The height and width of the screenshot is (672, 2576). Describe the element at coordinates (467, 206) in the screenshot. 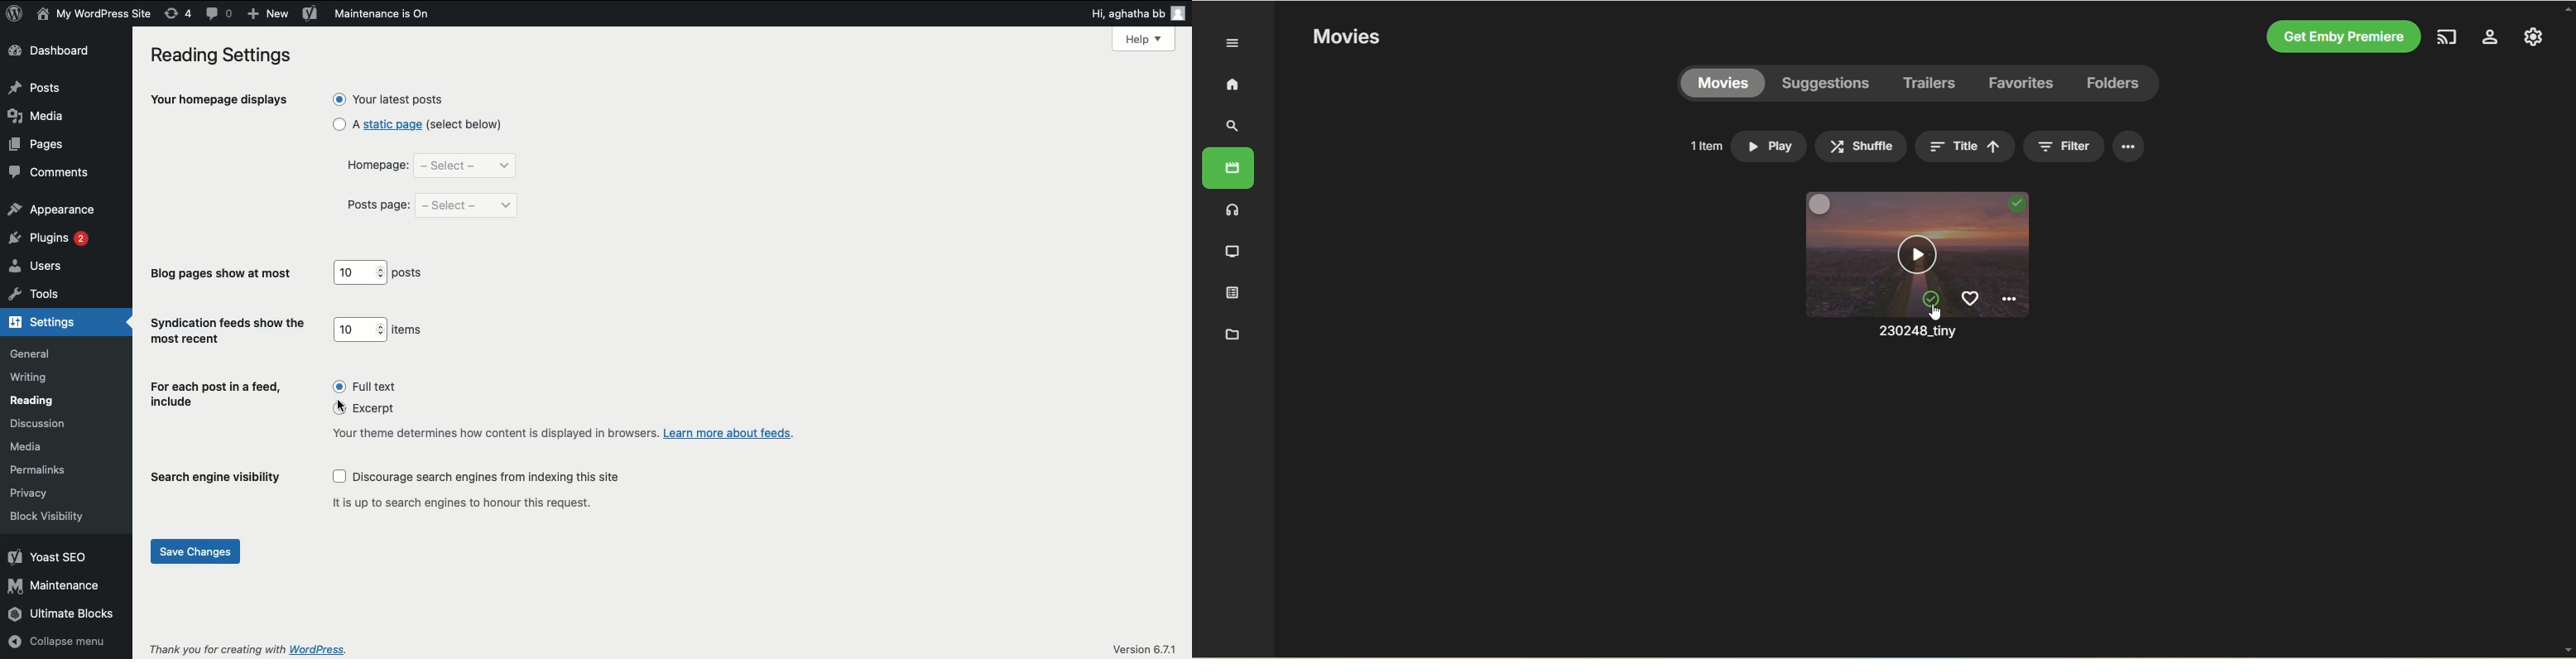

I see `select` at that location.